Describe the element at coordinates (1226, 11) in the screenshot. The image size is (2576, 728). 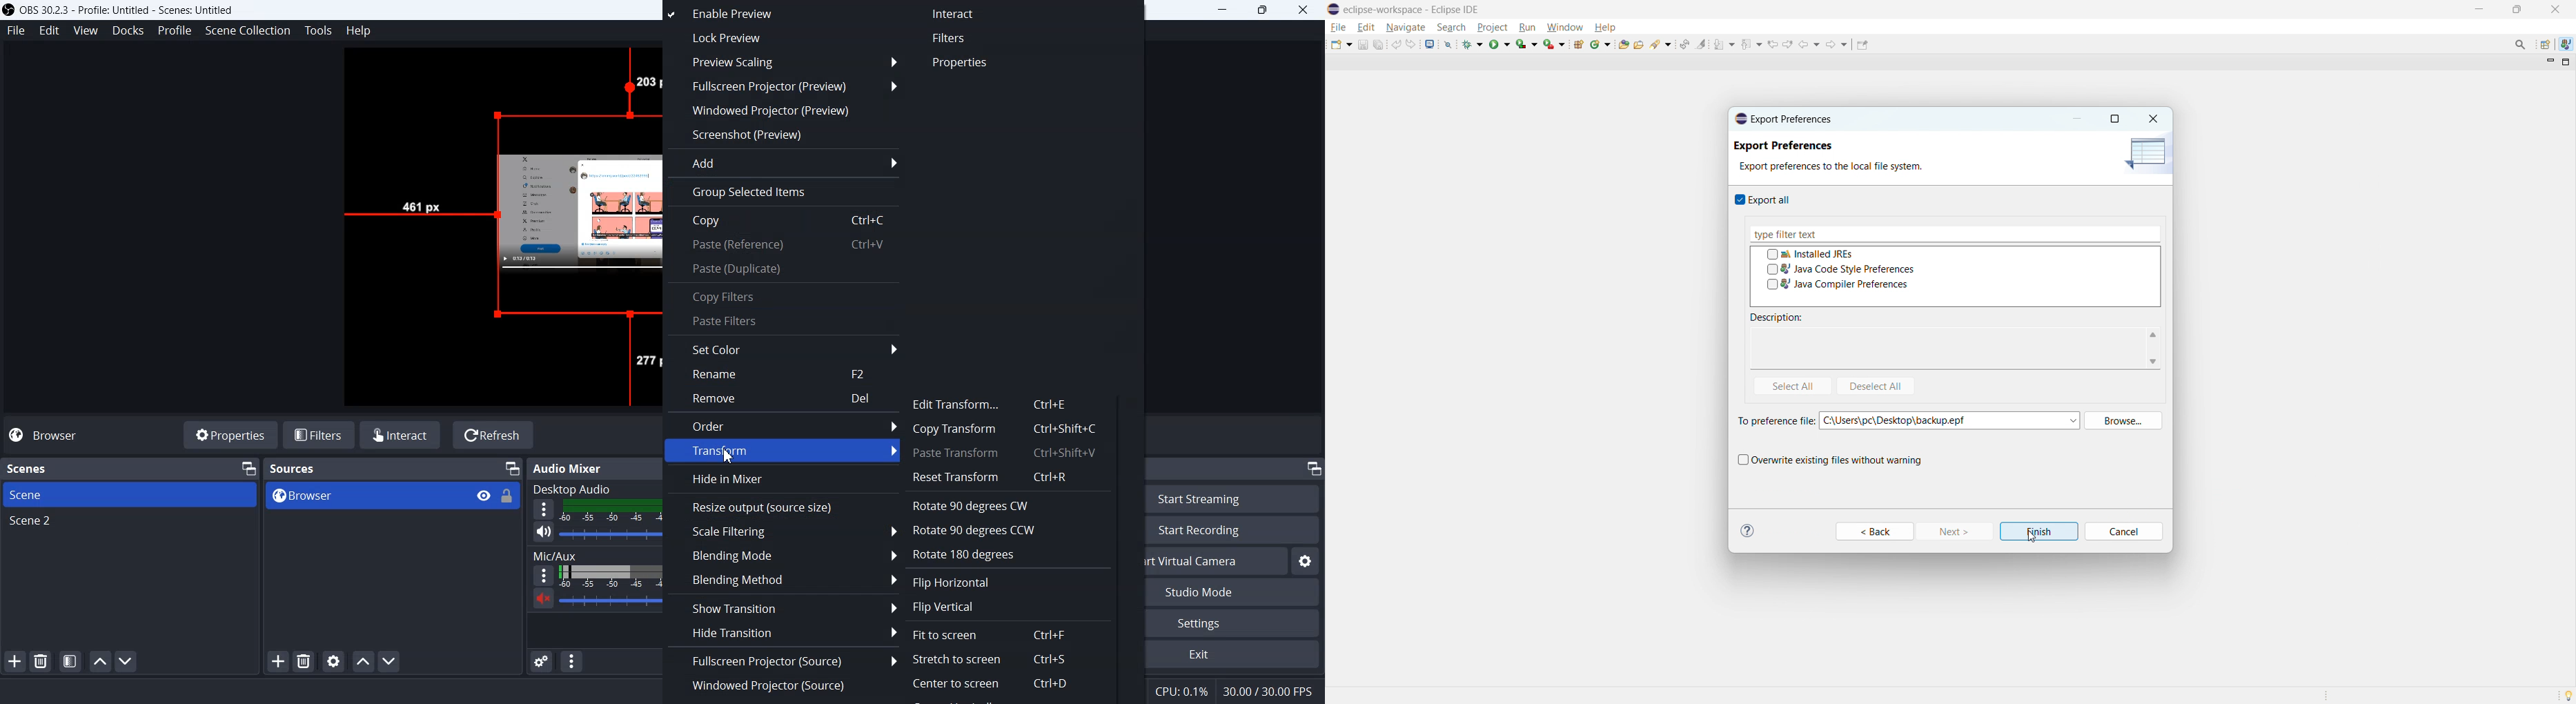
I see `Minimize` at that location.